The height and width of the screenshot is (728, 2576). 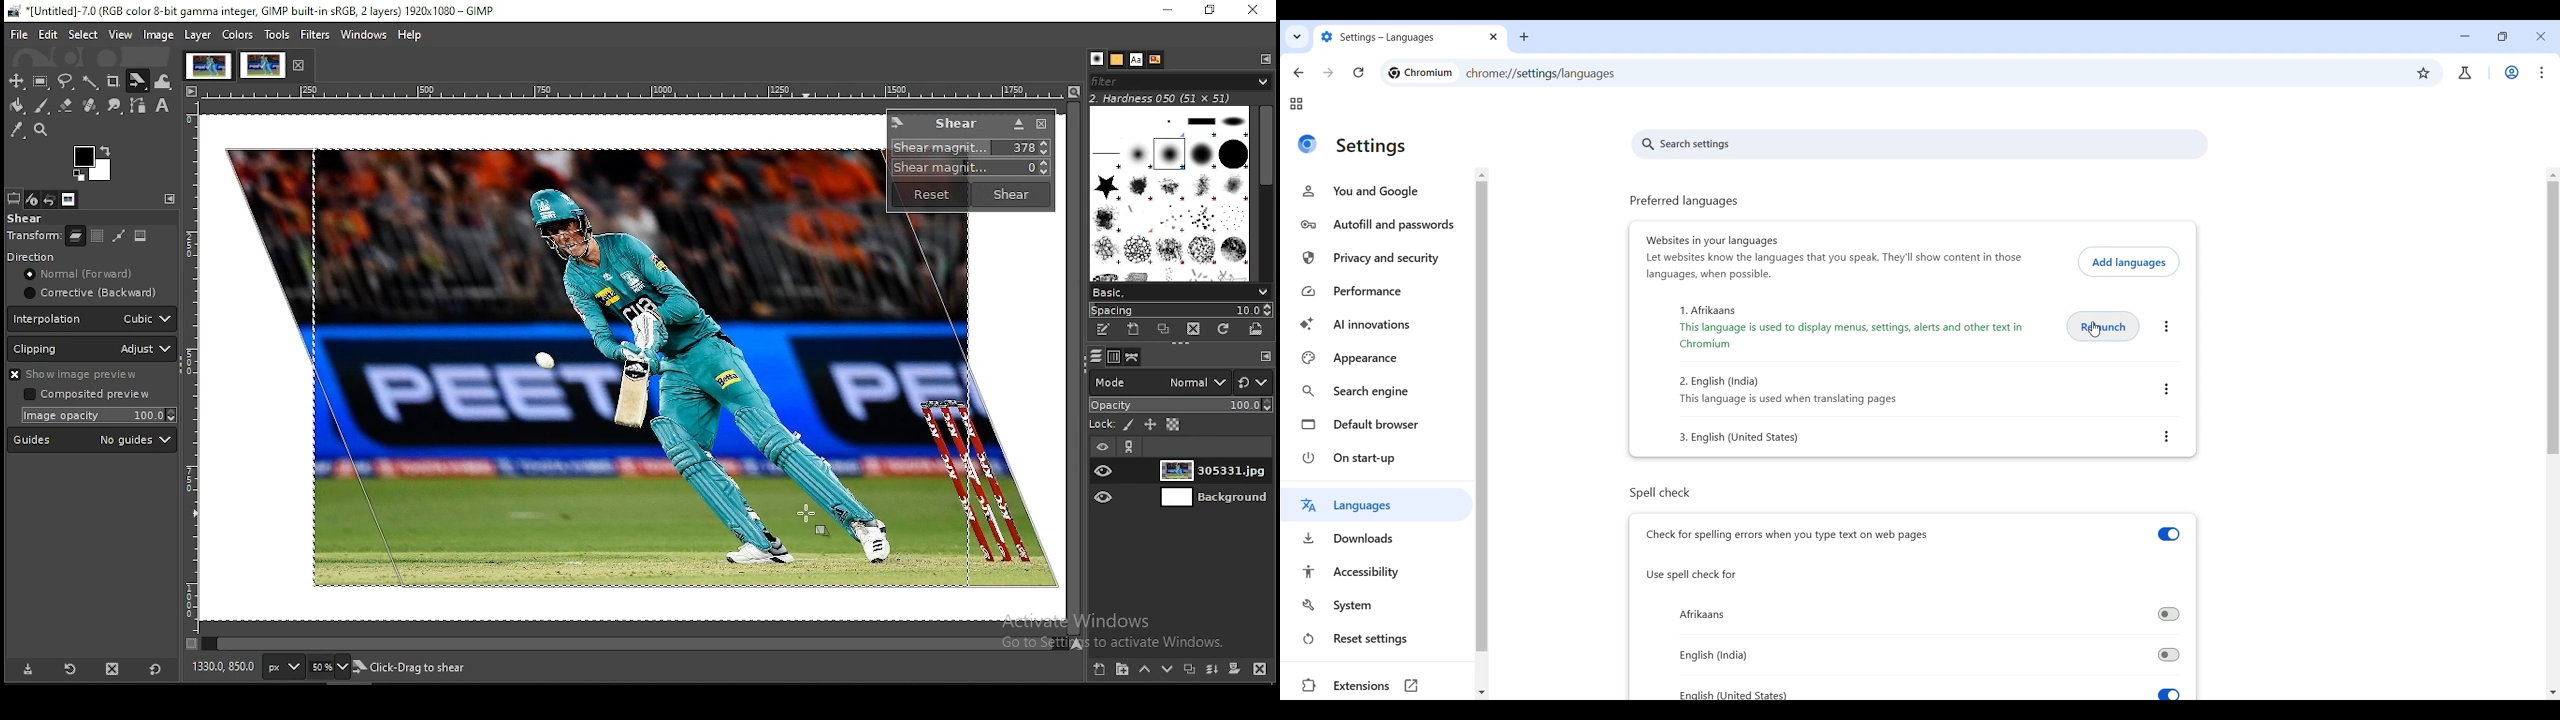 I want to click on restore, so click(x=1211, y=12).